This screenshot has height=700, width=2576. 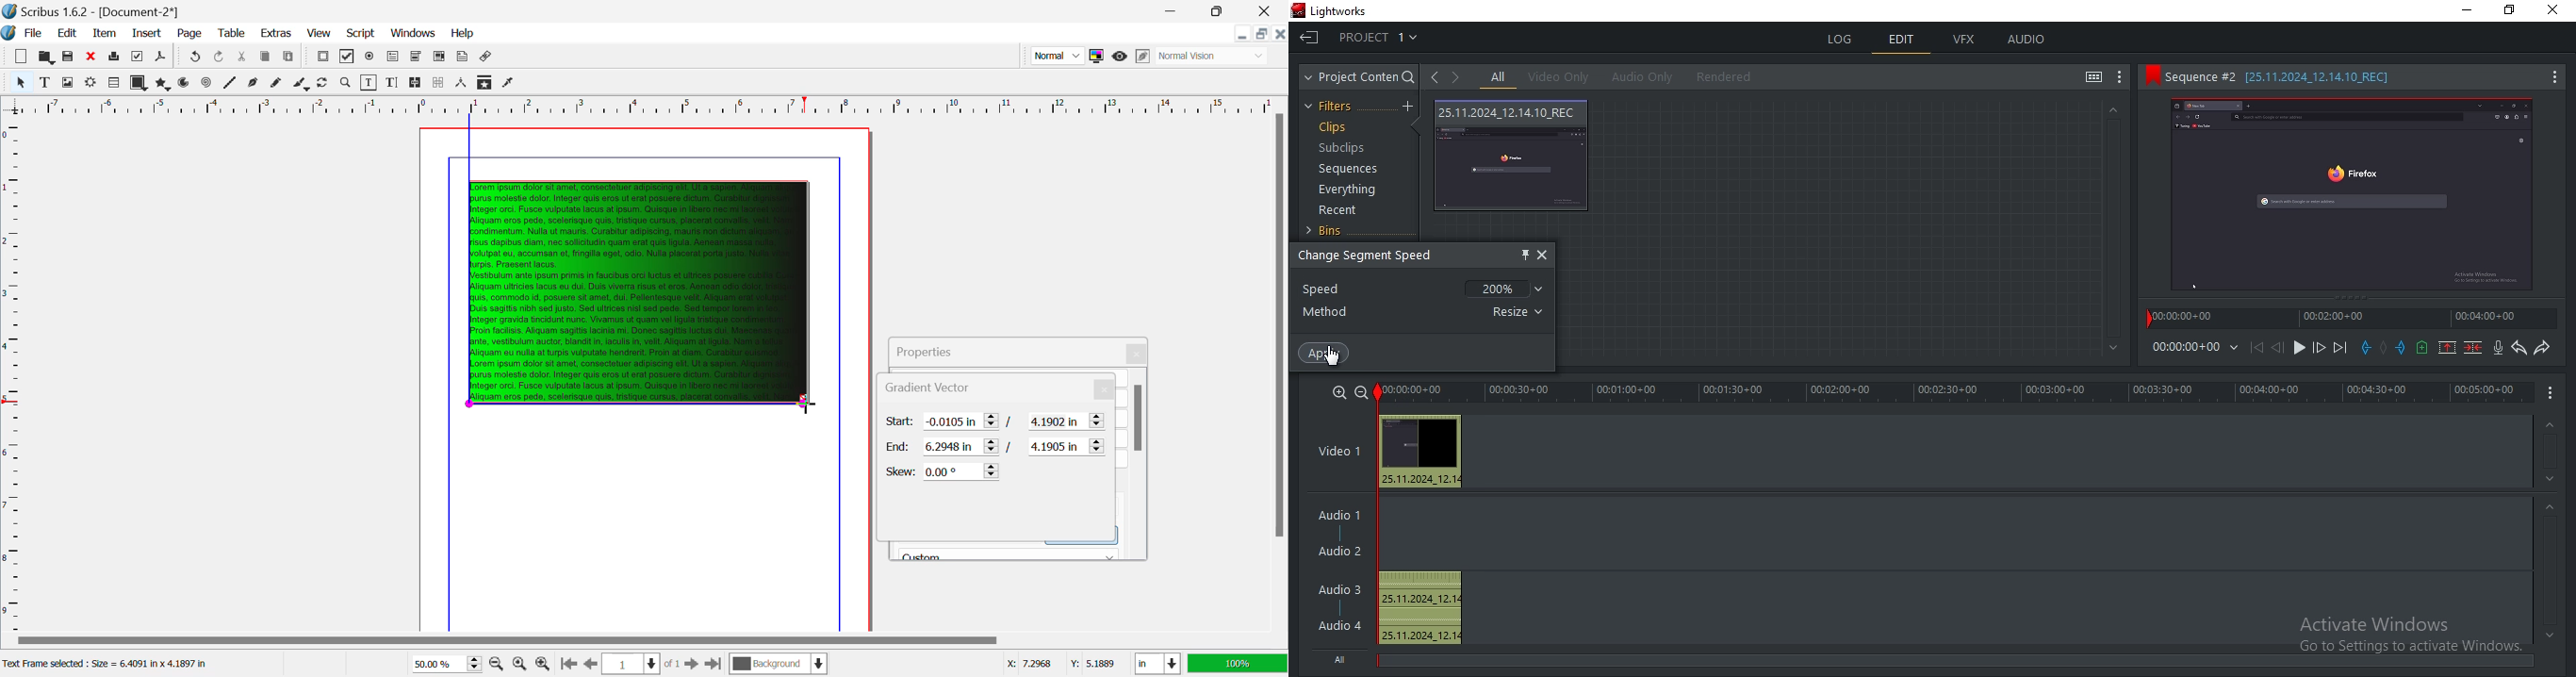 I want to click on Zoom 50%, so click(x=442, y=664).